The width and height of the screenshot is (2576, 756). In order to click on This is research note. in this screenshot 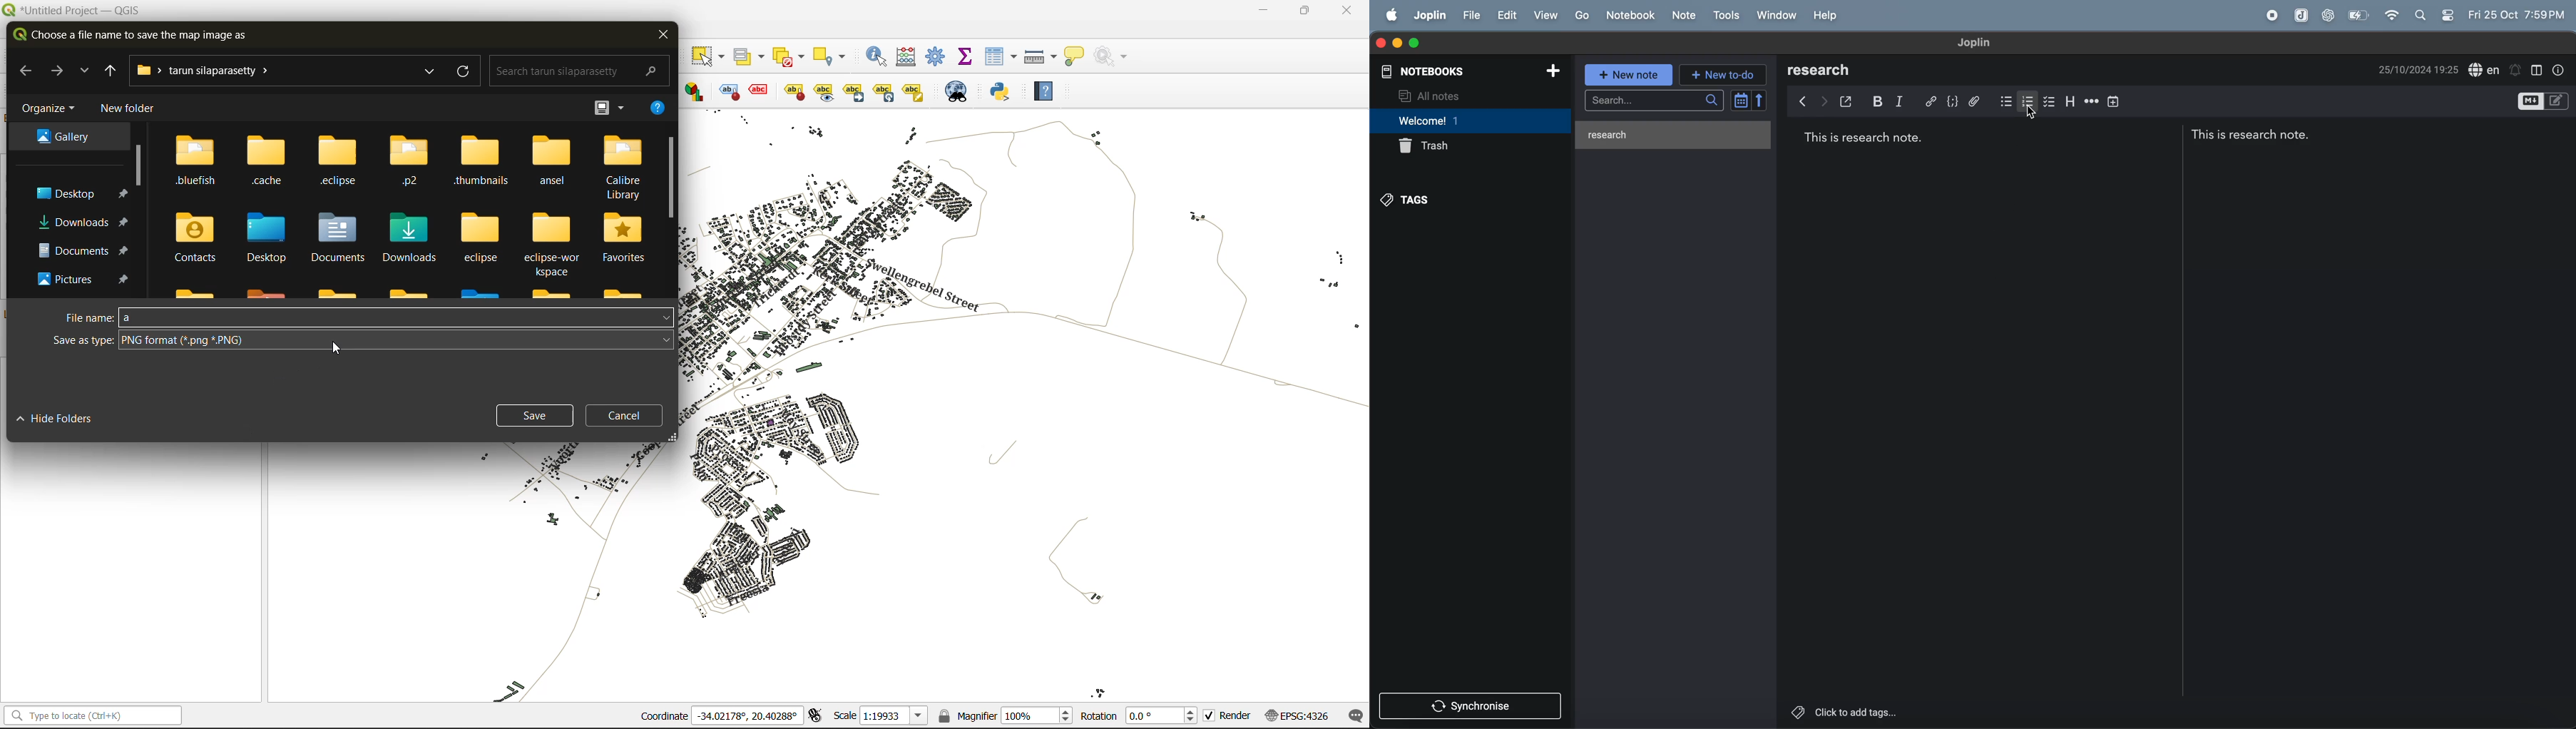, I will do `click(1865, 139)`.